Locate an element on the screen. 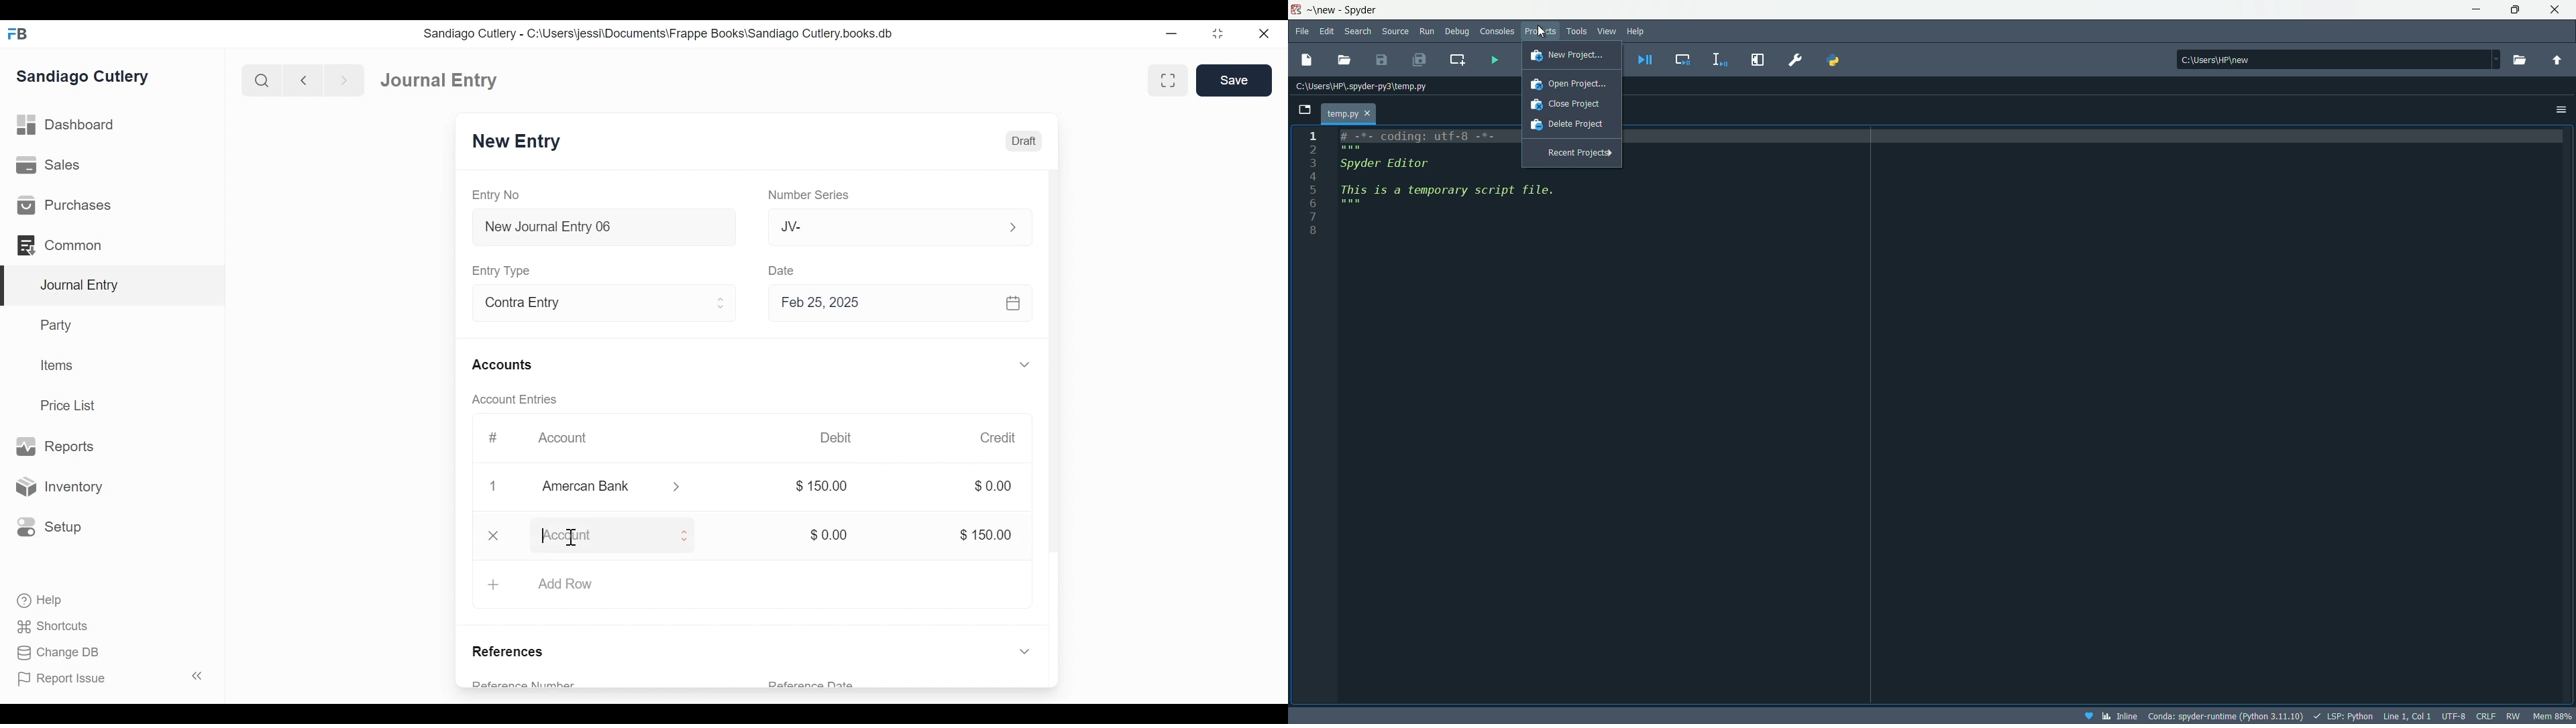  # -*- coding: utf-8 -*-Spyder Editor is located at coordinates (1416, 151).